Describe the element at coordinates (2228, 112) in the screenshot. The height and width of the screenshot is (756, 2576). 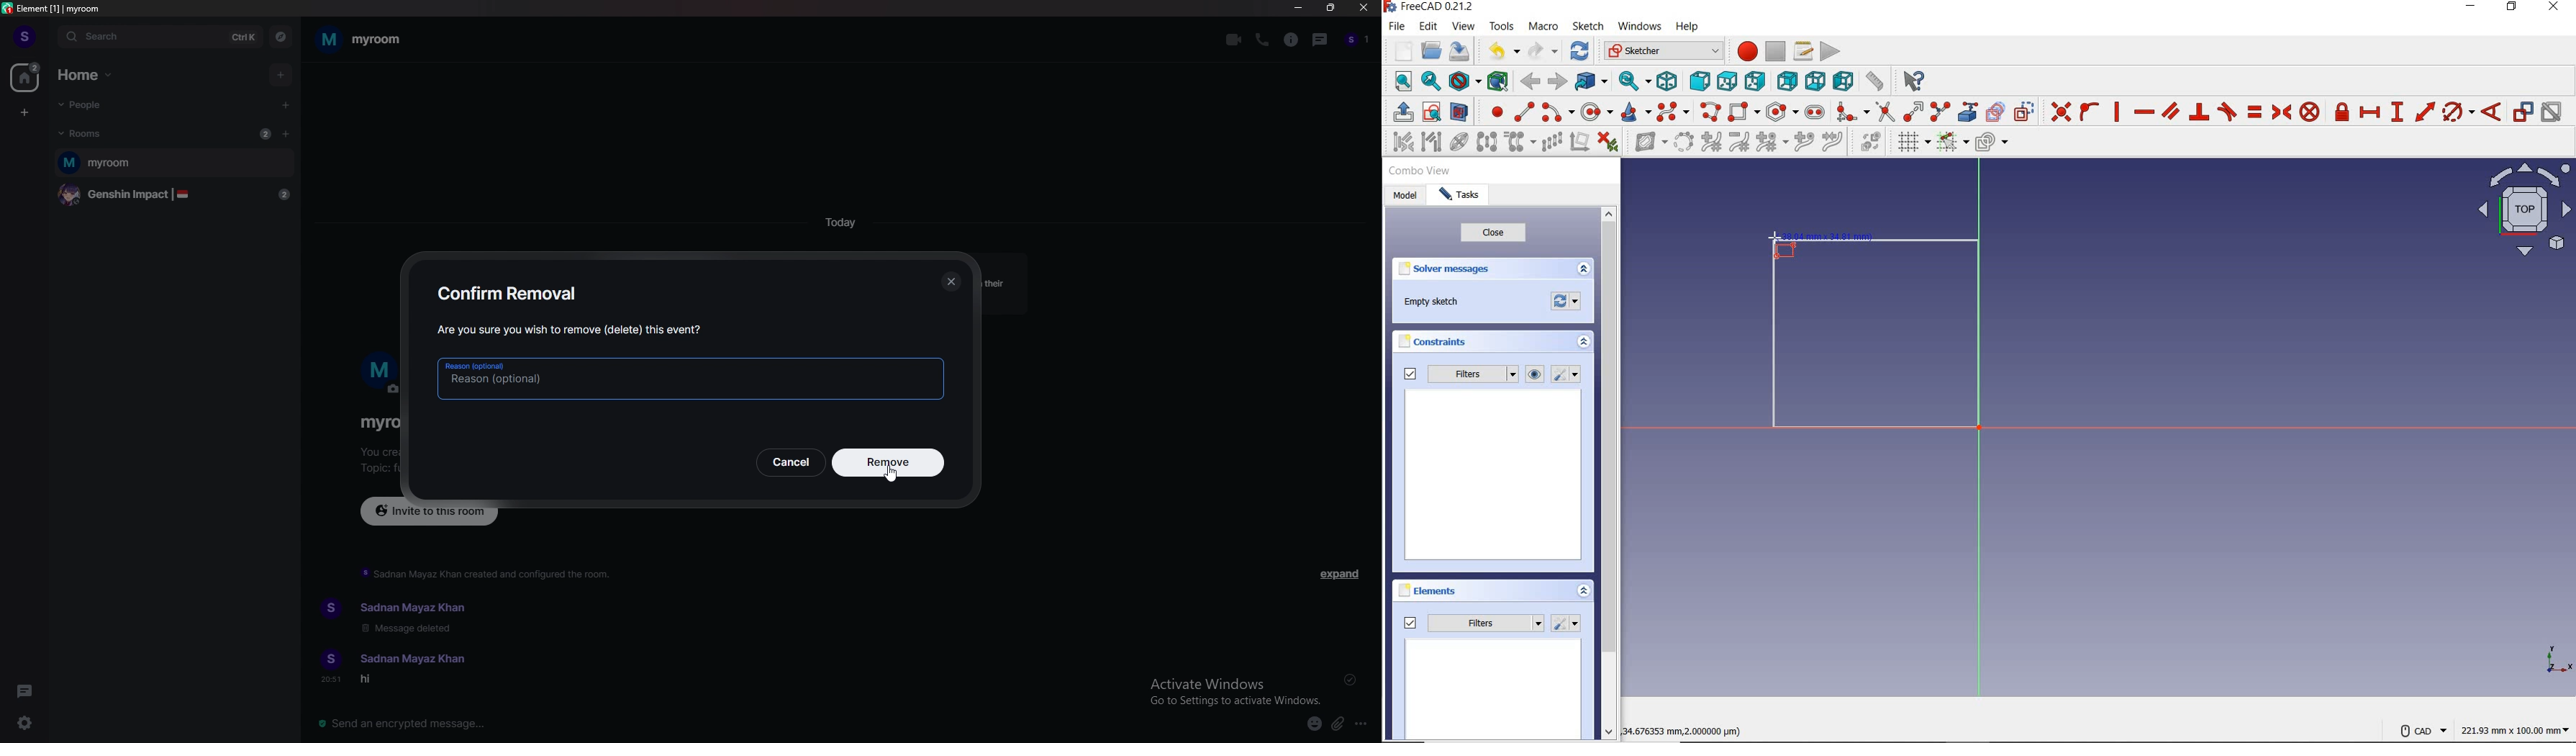
I see `constrain tangent` at that location.